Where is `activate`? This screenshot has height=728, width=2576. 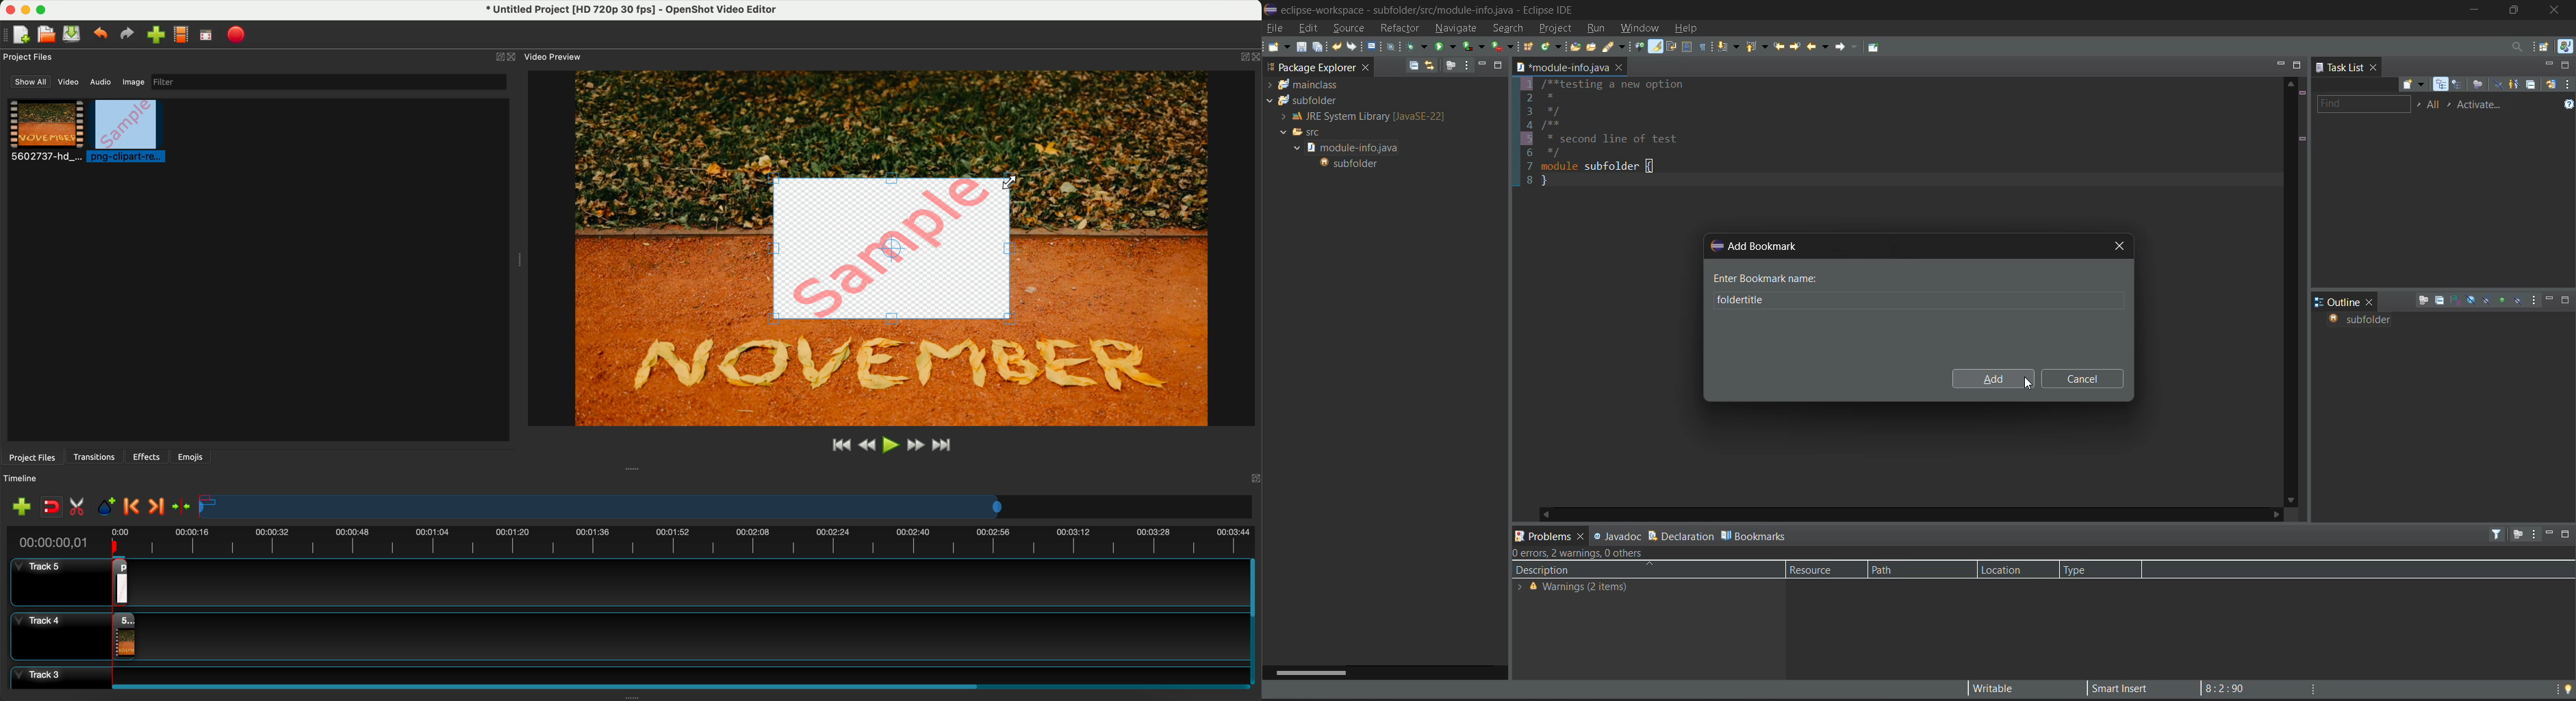 activate is located at coordinates (2484, 104).